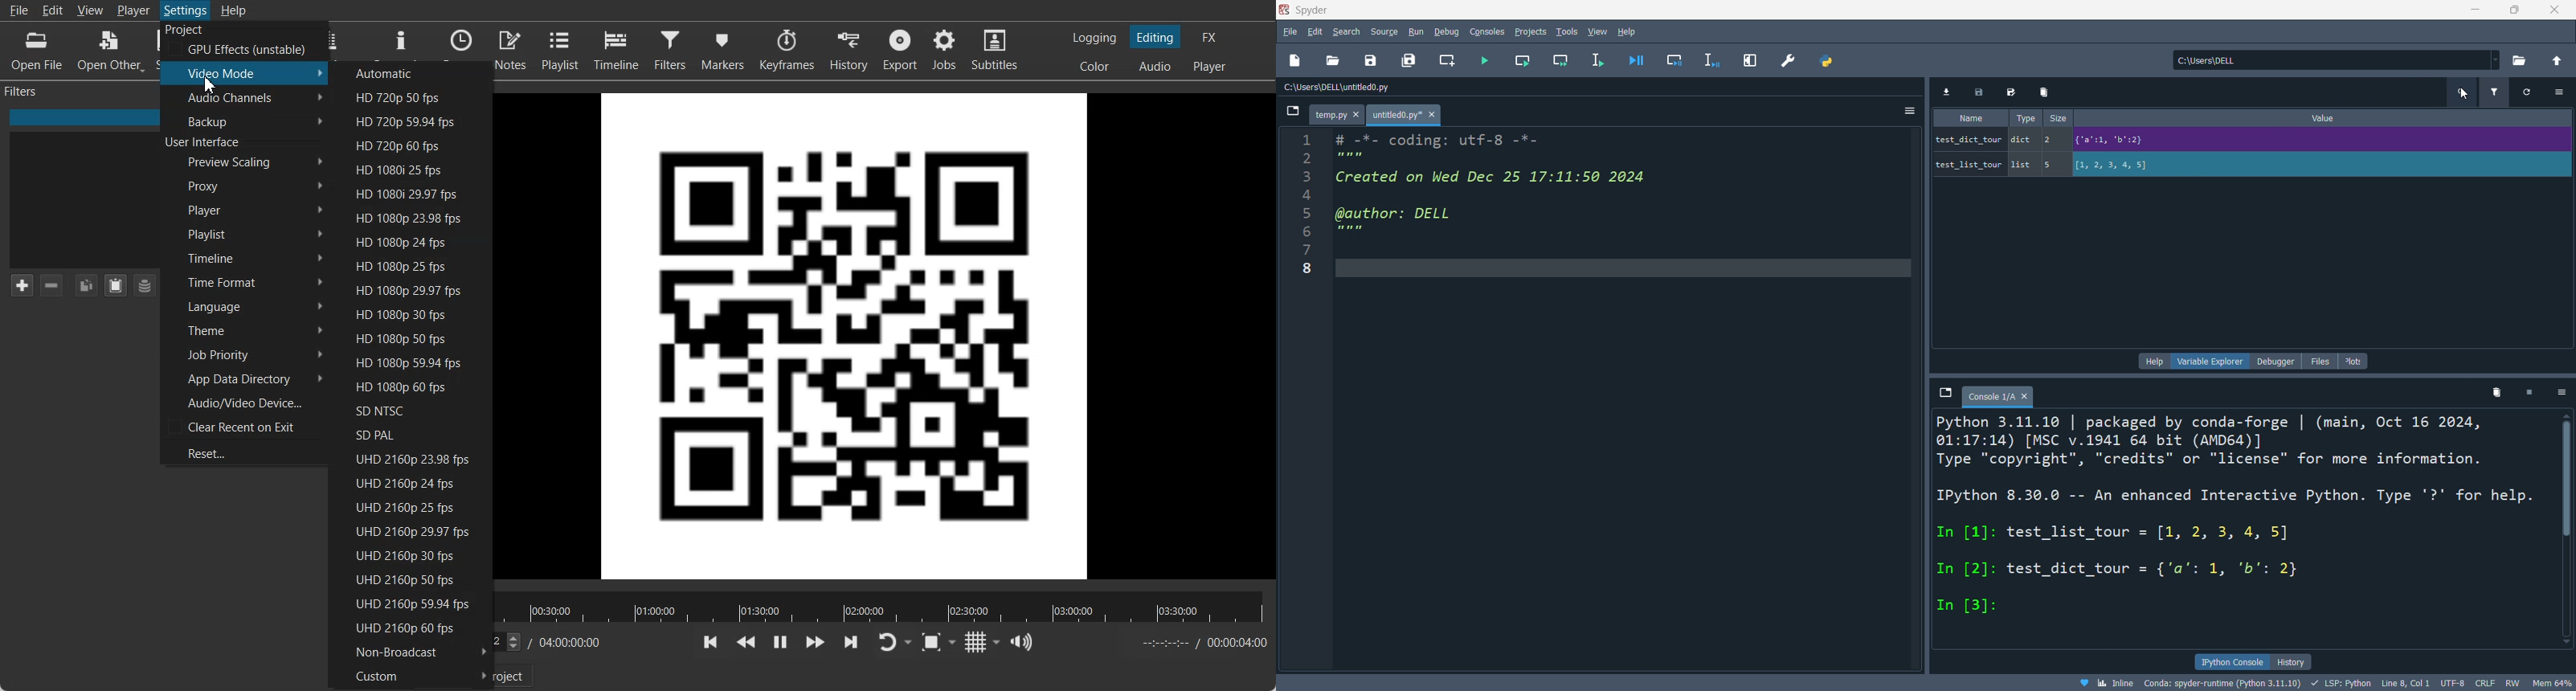  What do you see at coordinates (243, 402) in the screenshot?
I see `Audio/Video Device` at bounding box center [243, 402].